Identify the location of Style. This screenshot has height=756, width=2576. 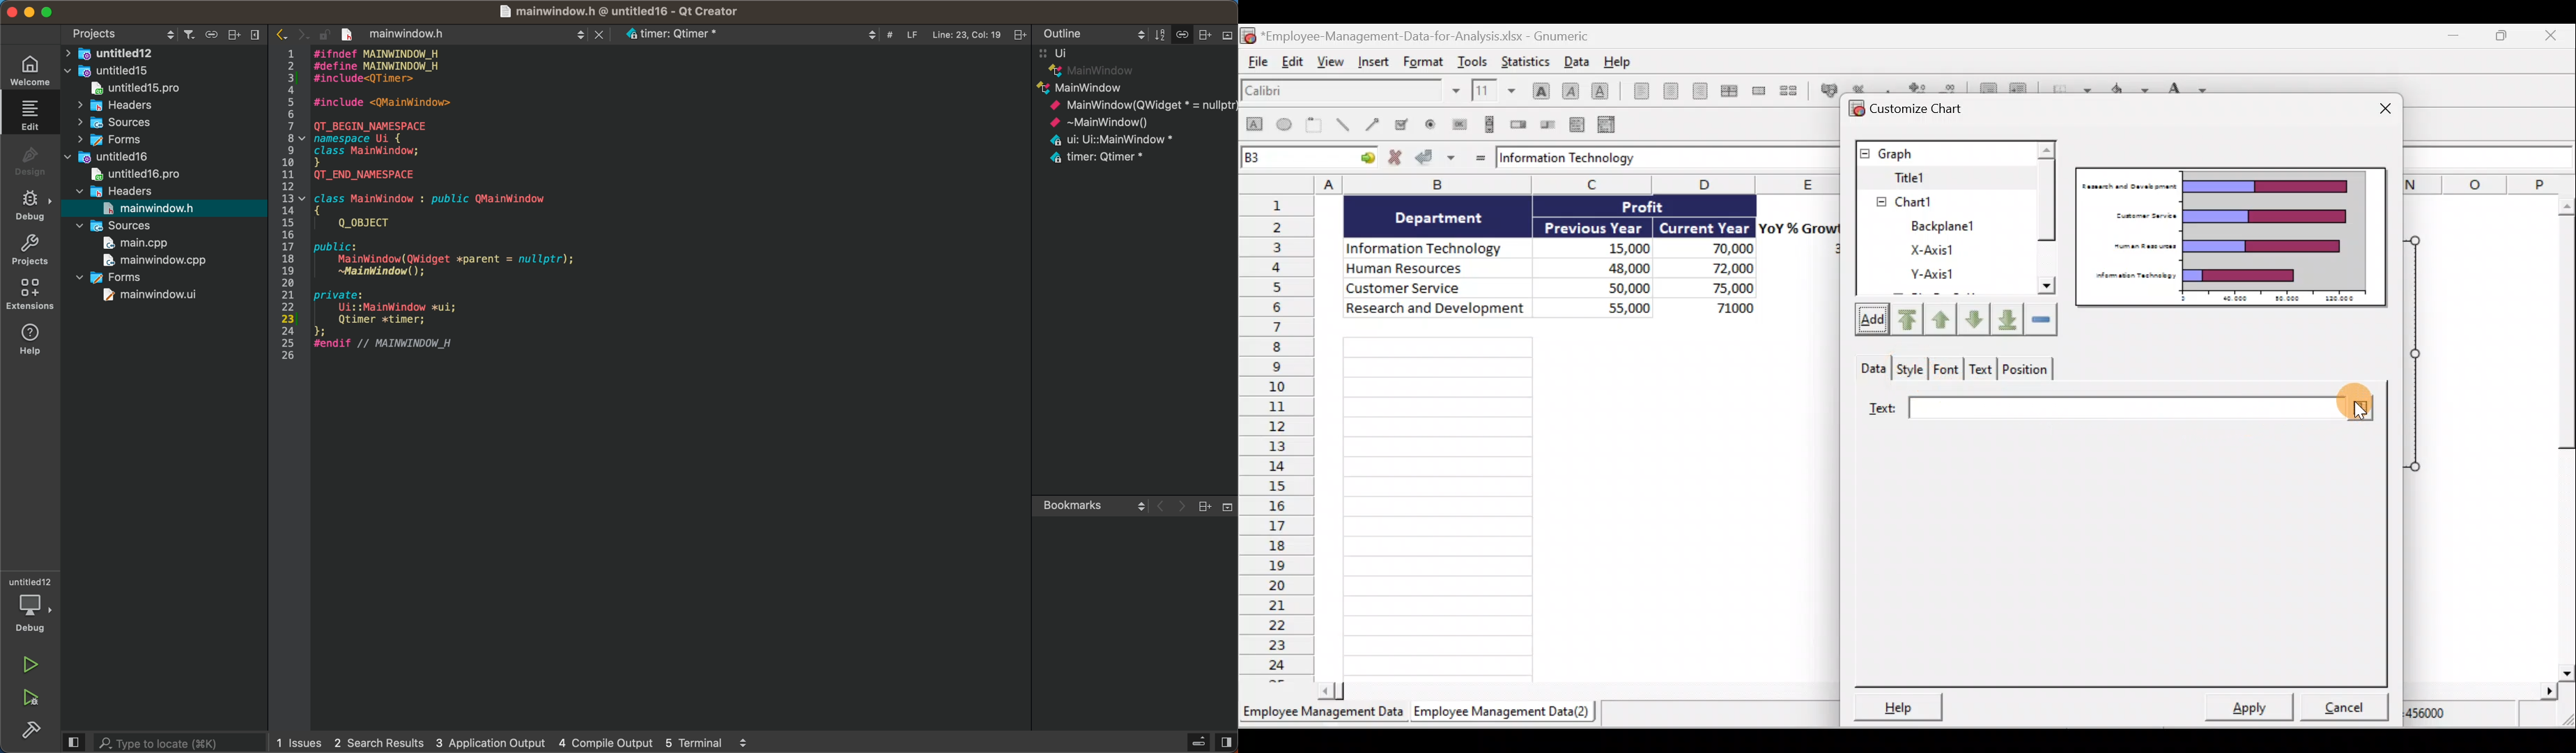
(1908, 367).